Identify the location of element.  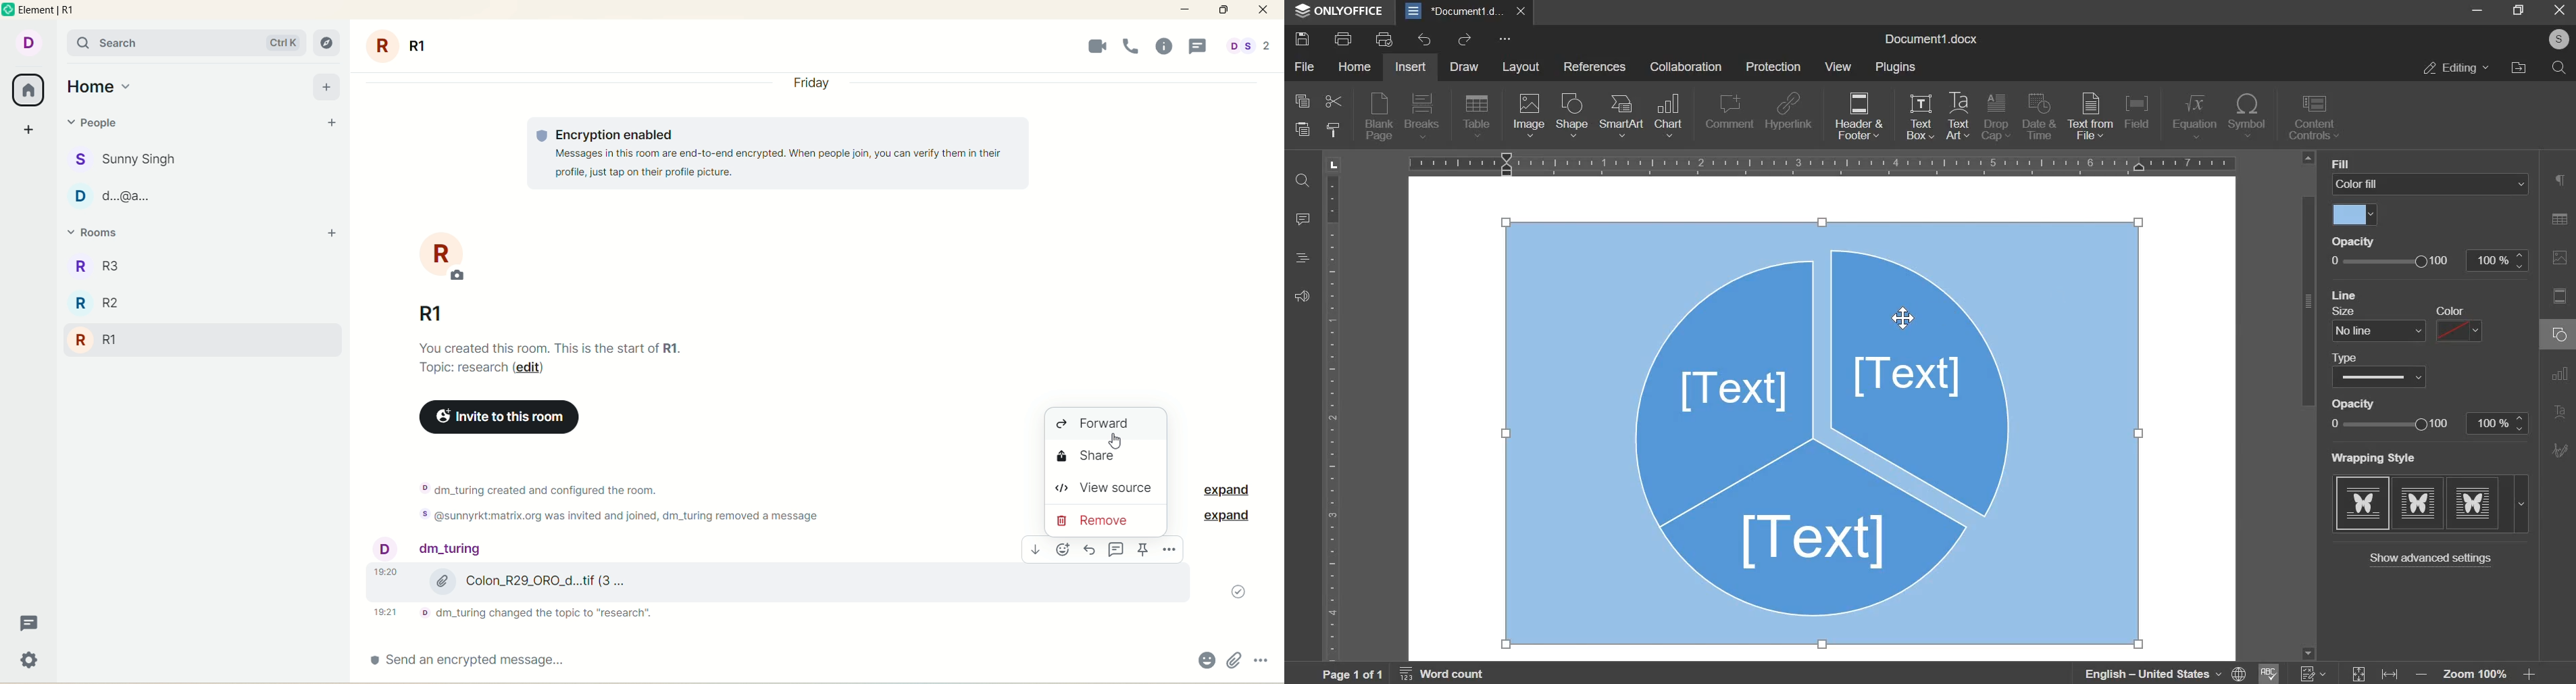
(52, 11).